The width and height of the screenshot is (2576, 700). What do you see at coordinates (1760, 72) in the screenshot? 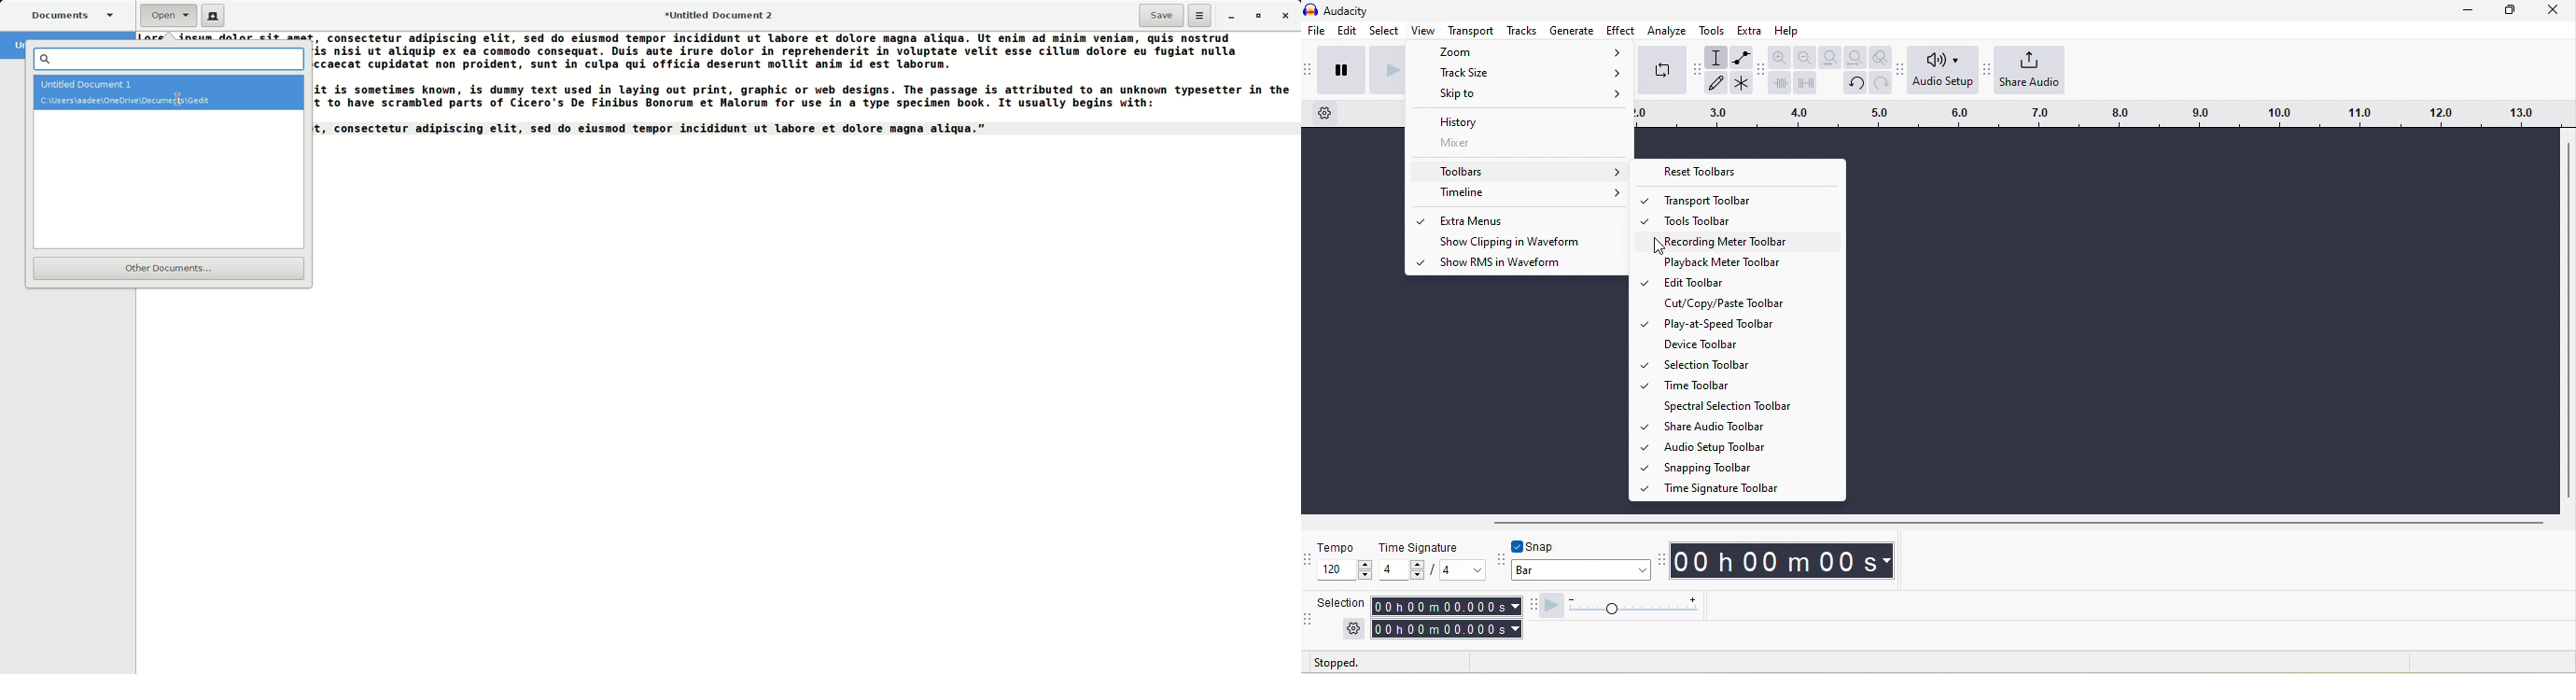
I see `audacity edit toolbar` at bounding box center [1760, 72].